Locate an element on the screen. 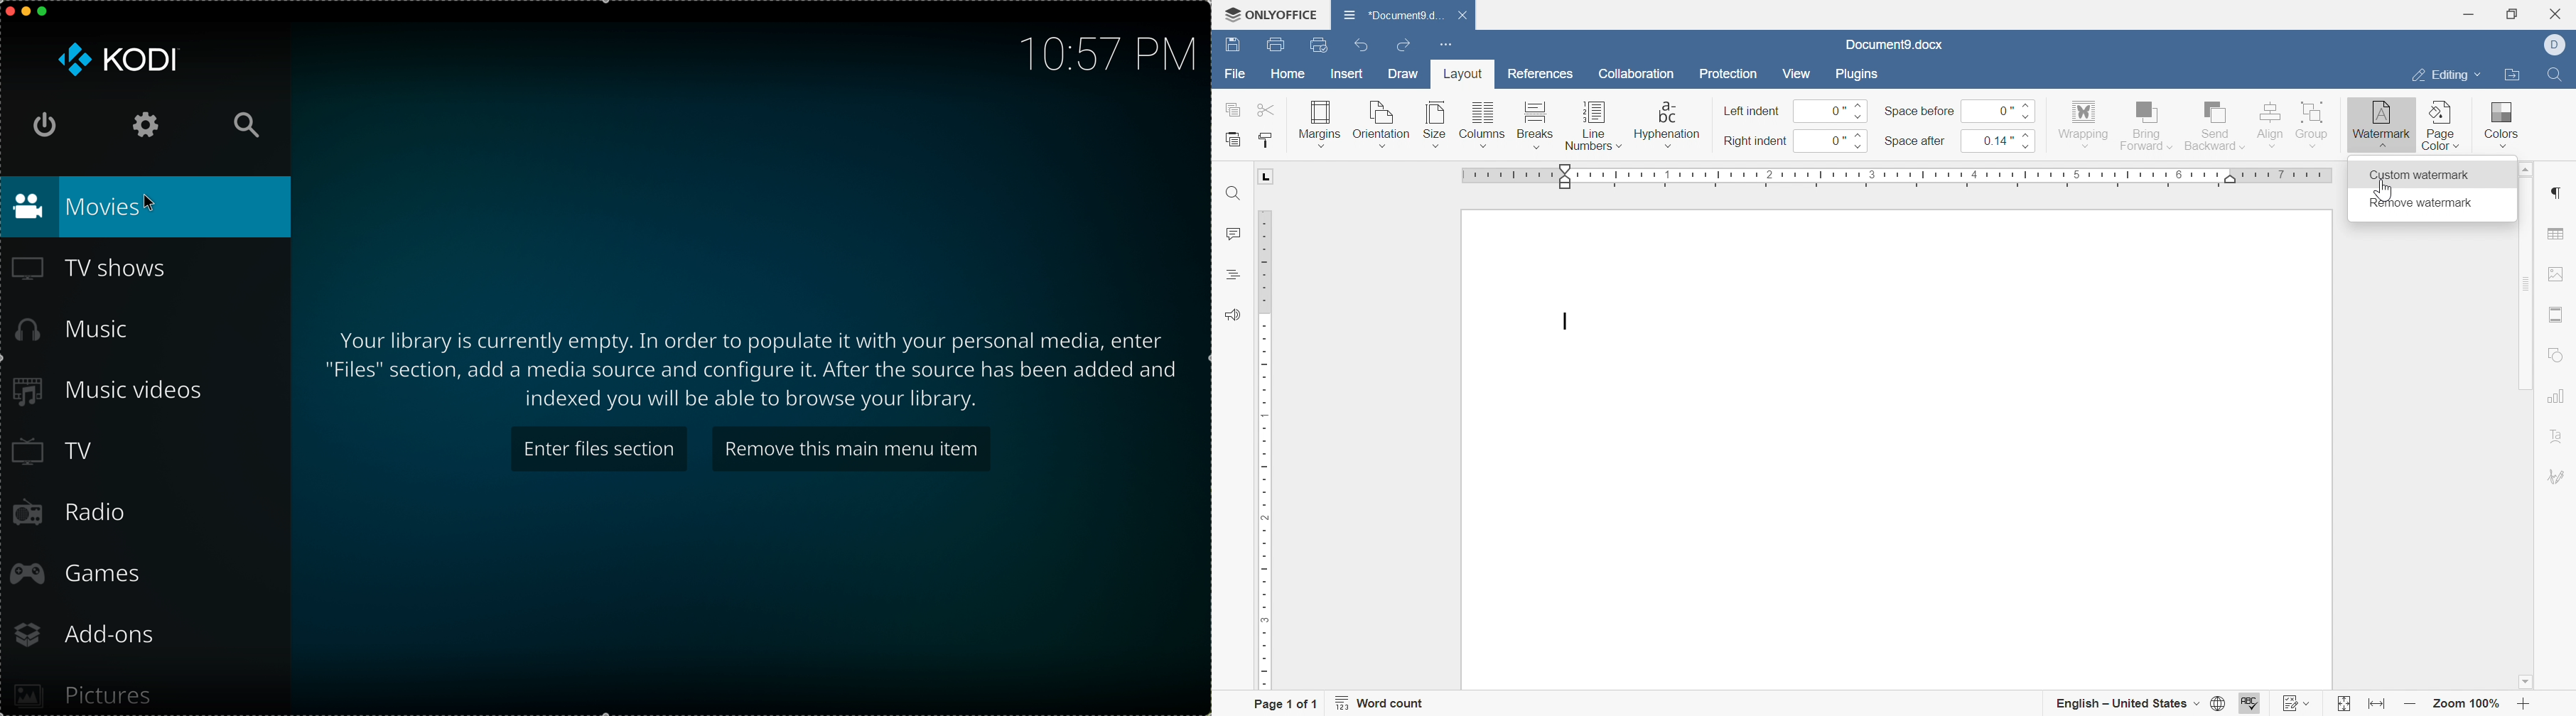  redo is located at coordinates (1406, 47).